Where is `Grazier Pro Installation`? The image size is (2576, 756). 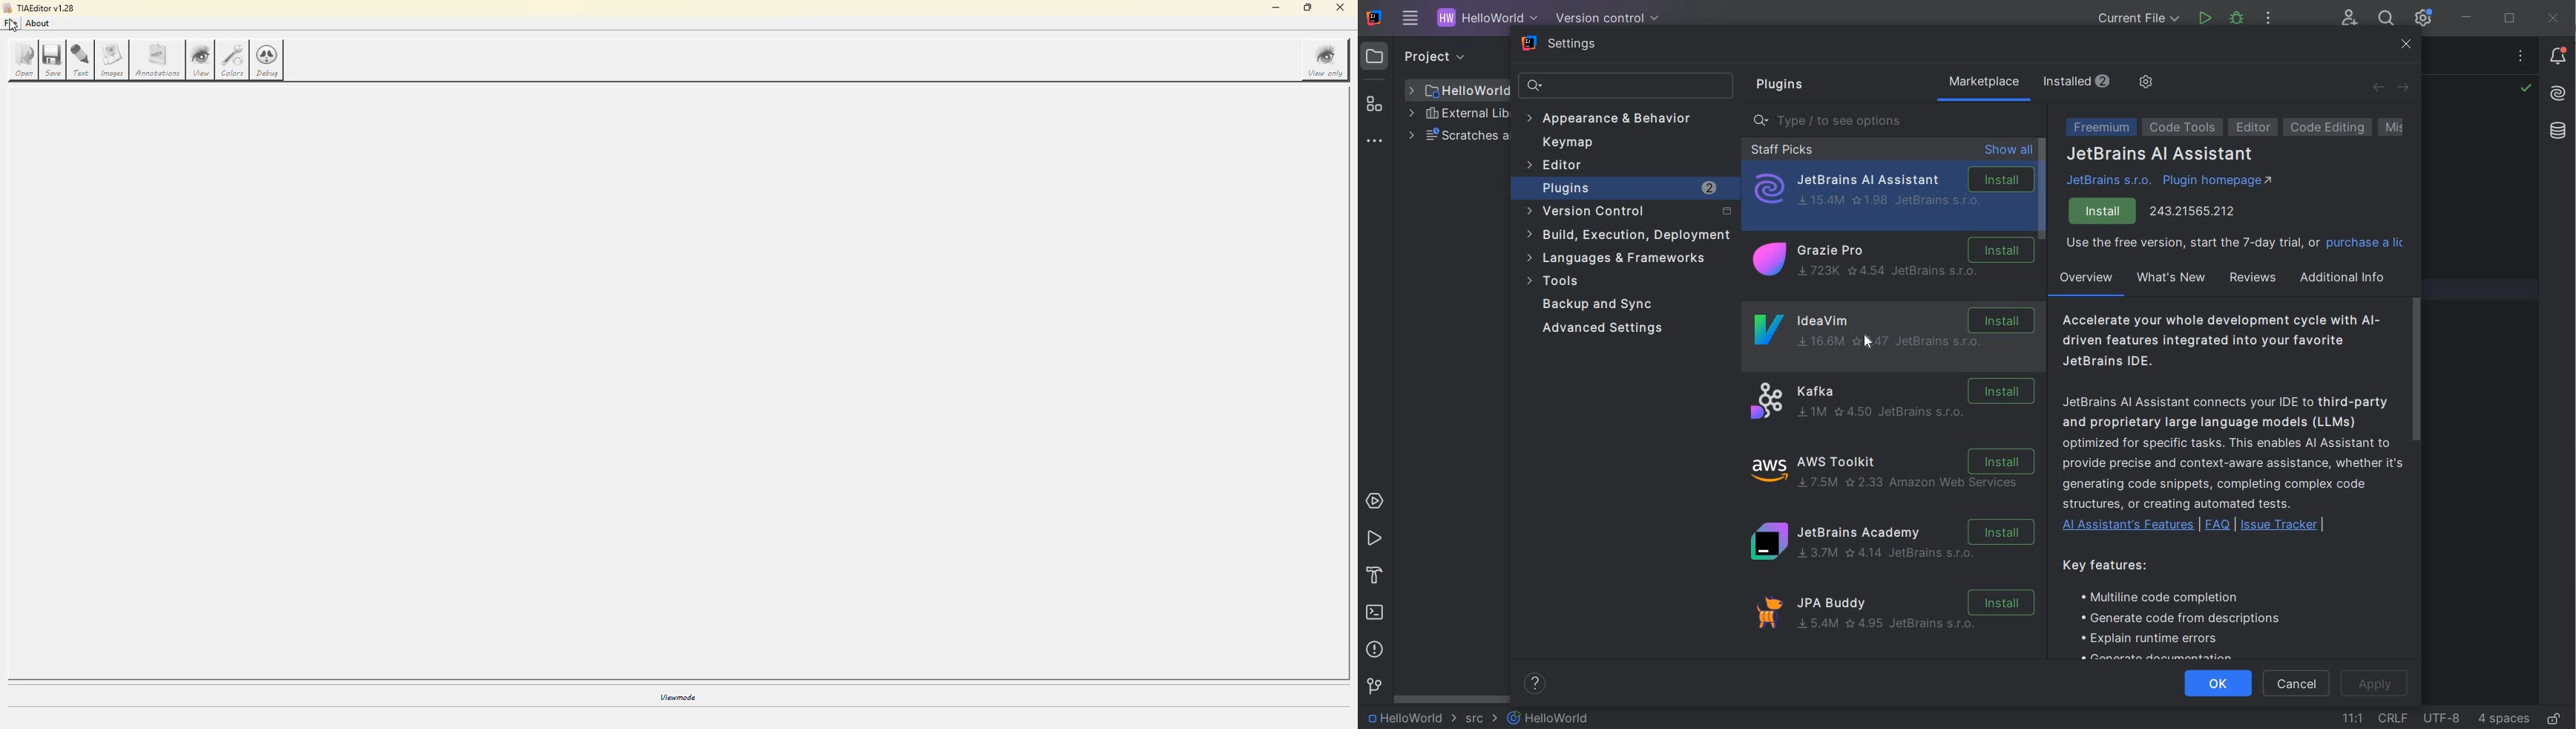 Grazier Pro Installation is located at coordinates (1890, 261).